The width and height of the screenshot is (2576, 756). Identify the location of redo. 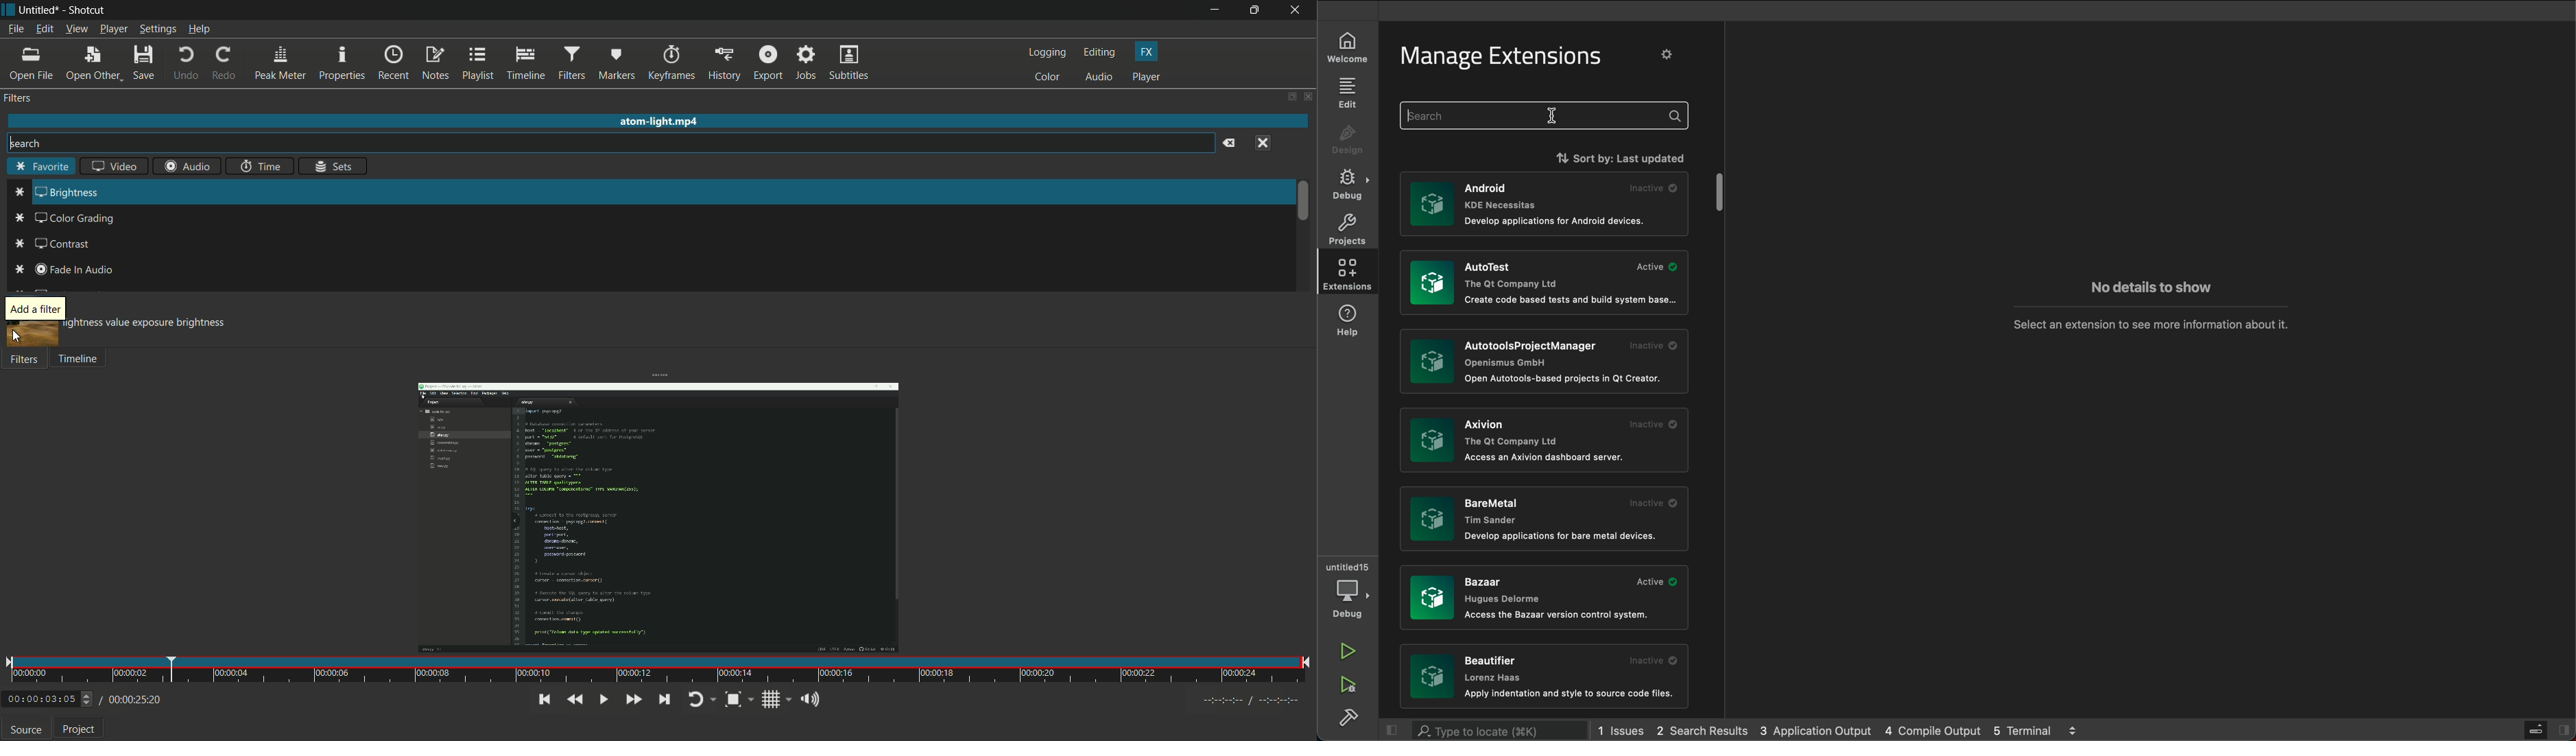
(225, 64).